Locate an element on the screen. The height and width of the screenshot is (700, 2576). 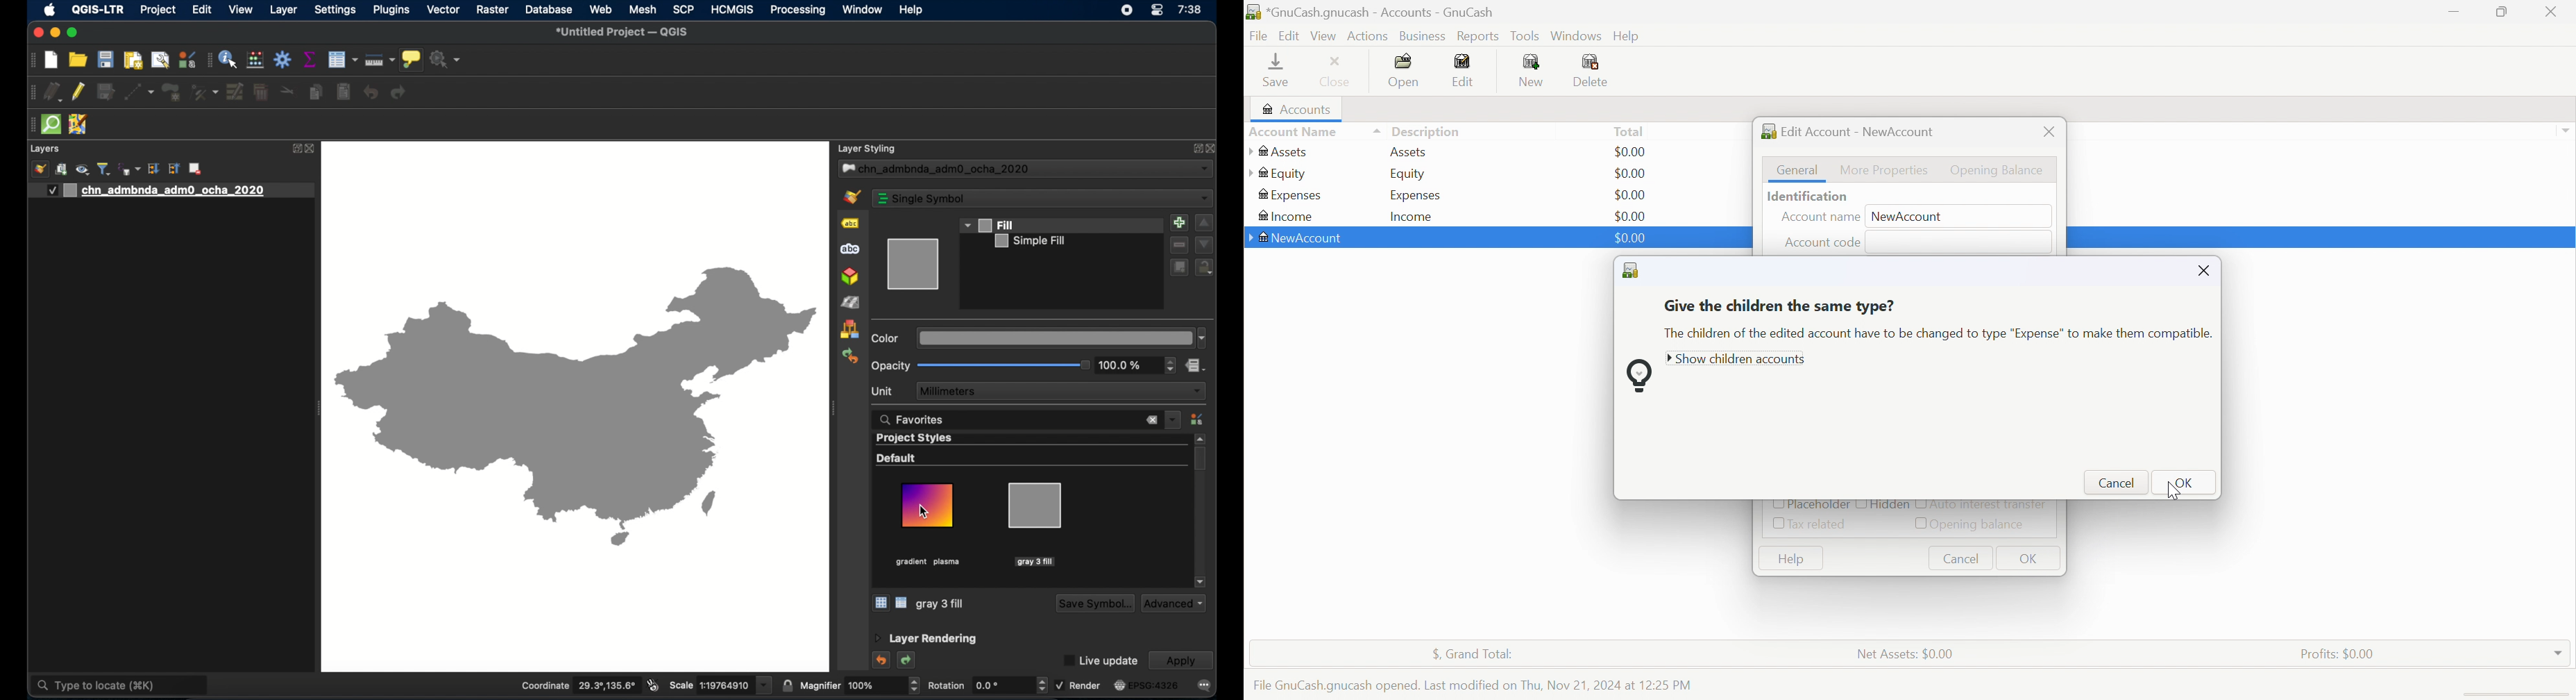
fill dropdown is located at coordinates (988, 225).